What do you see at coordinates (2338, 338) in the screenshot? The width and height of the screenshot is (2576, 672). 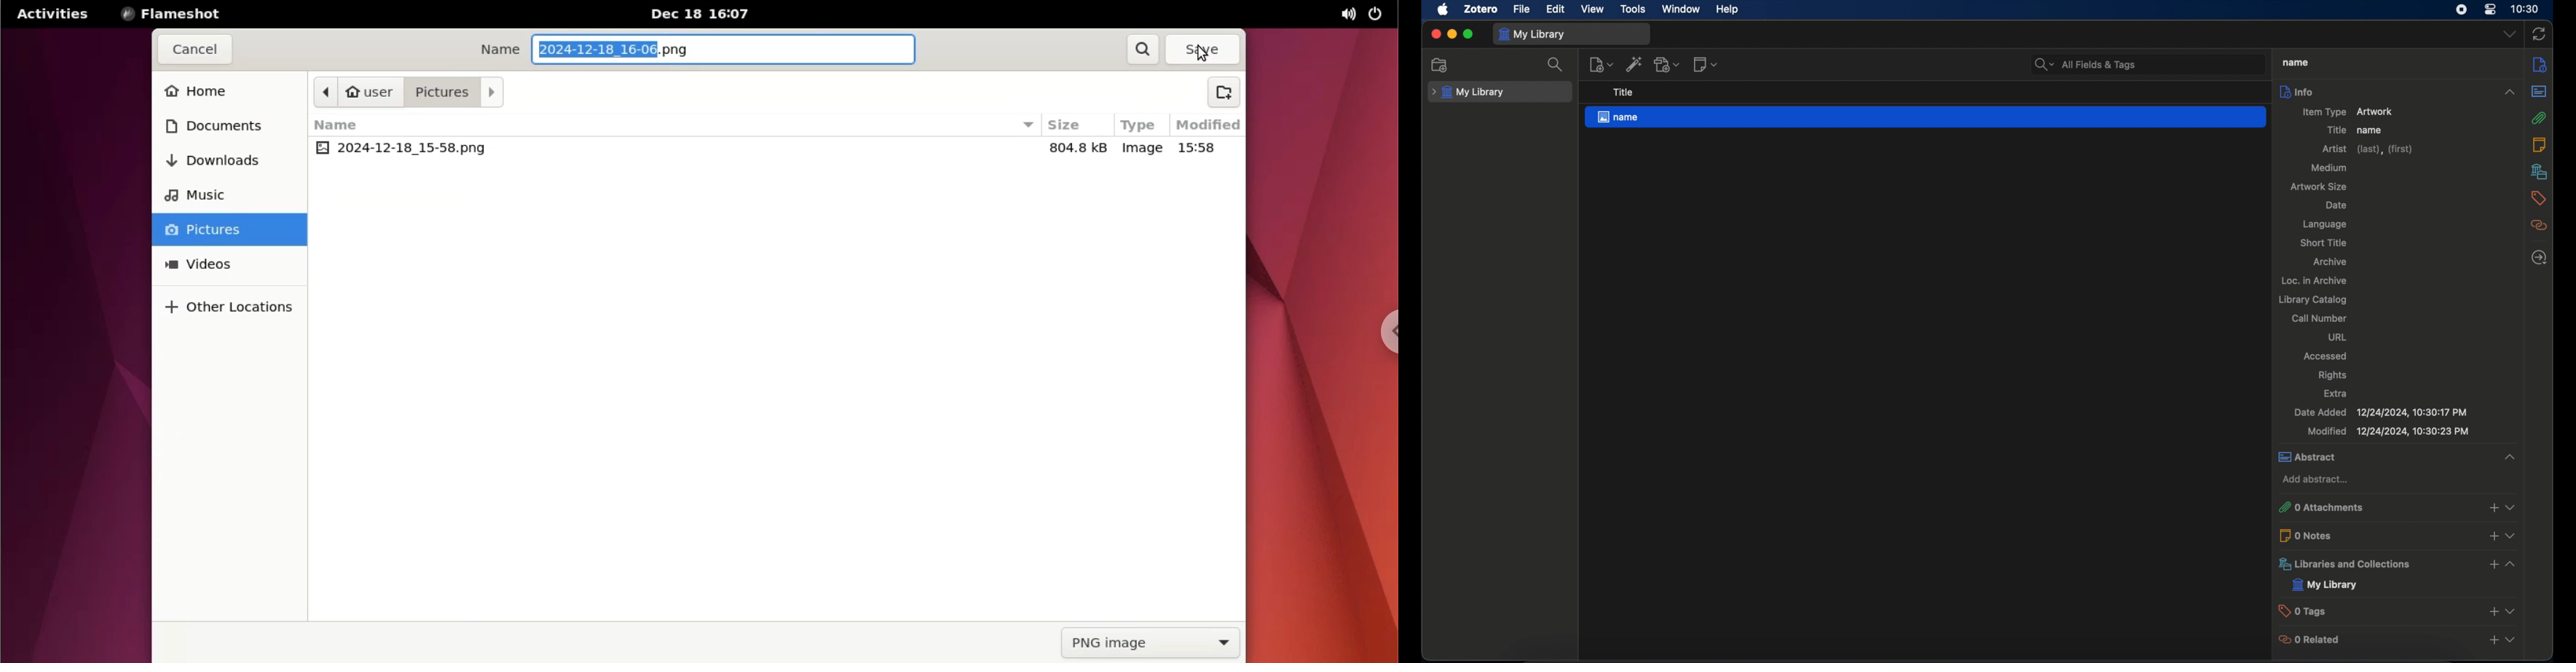 I see `url` at bounding box center [2338, 338].